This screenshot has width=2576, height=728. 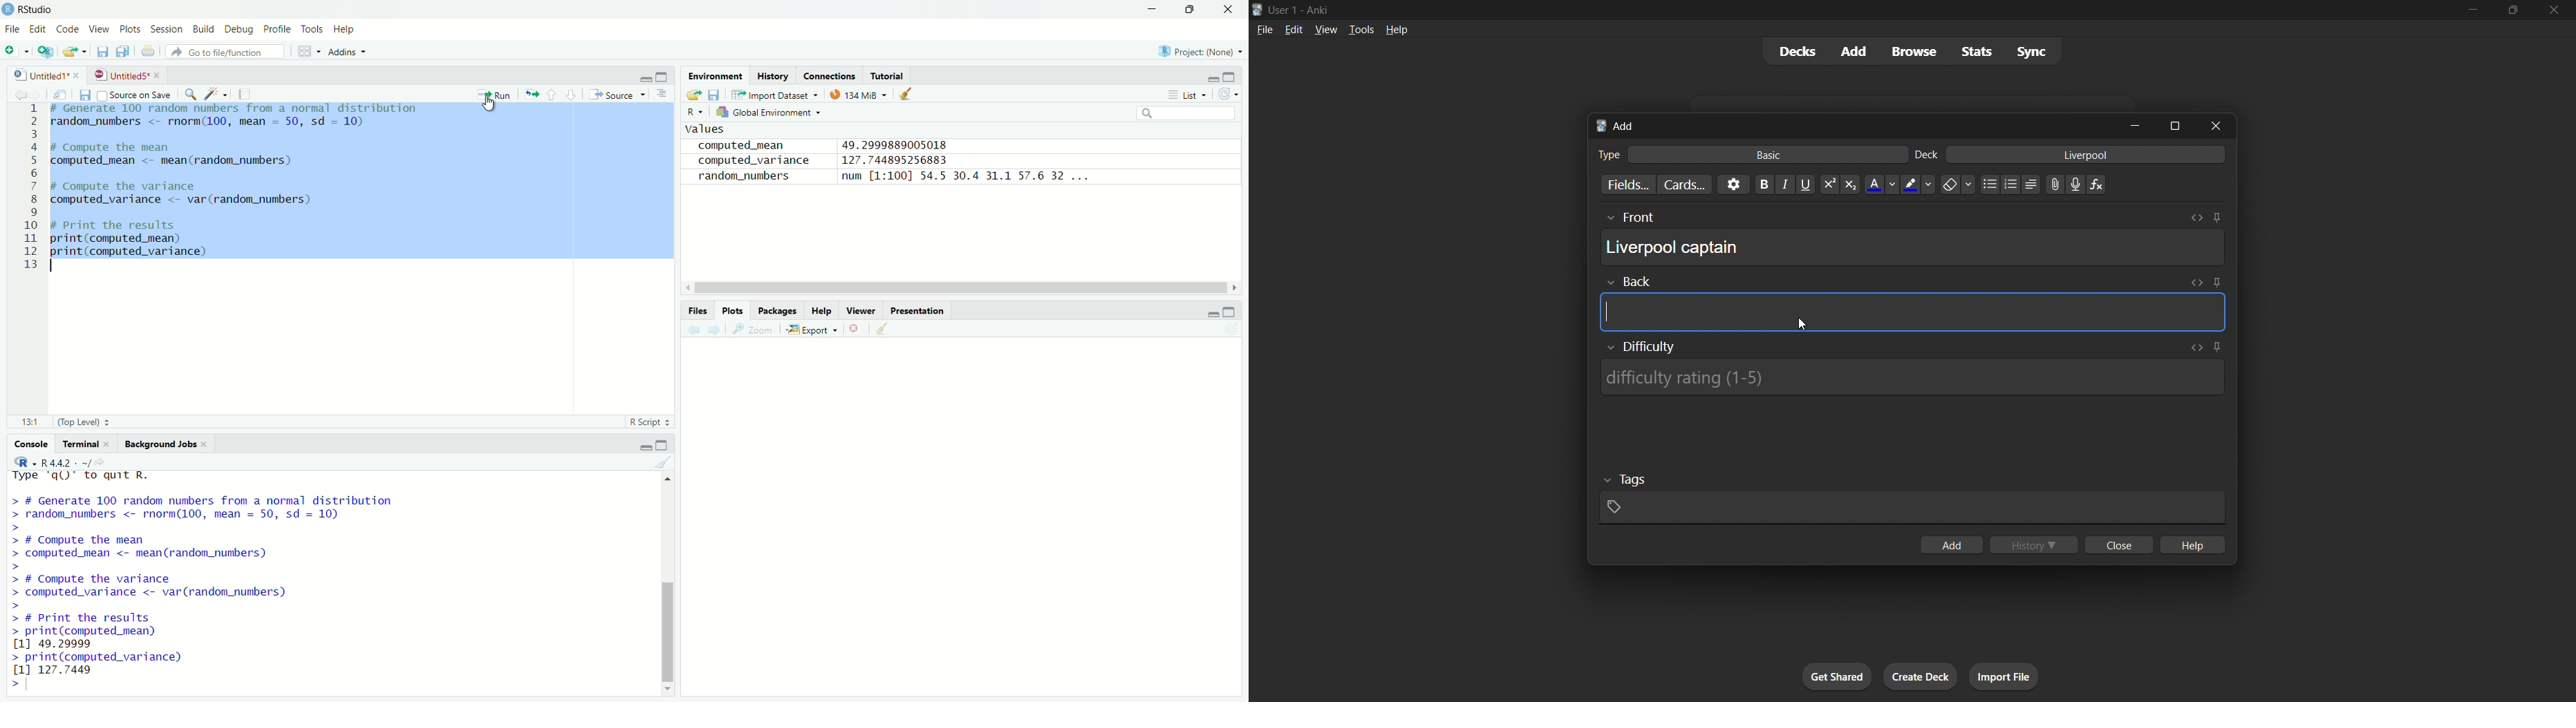 What do you see at coordinates (107, 462) in the screenshot?
I see `view the current working directory` at bounding box center [107, 462].